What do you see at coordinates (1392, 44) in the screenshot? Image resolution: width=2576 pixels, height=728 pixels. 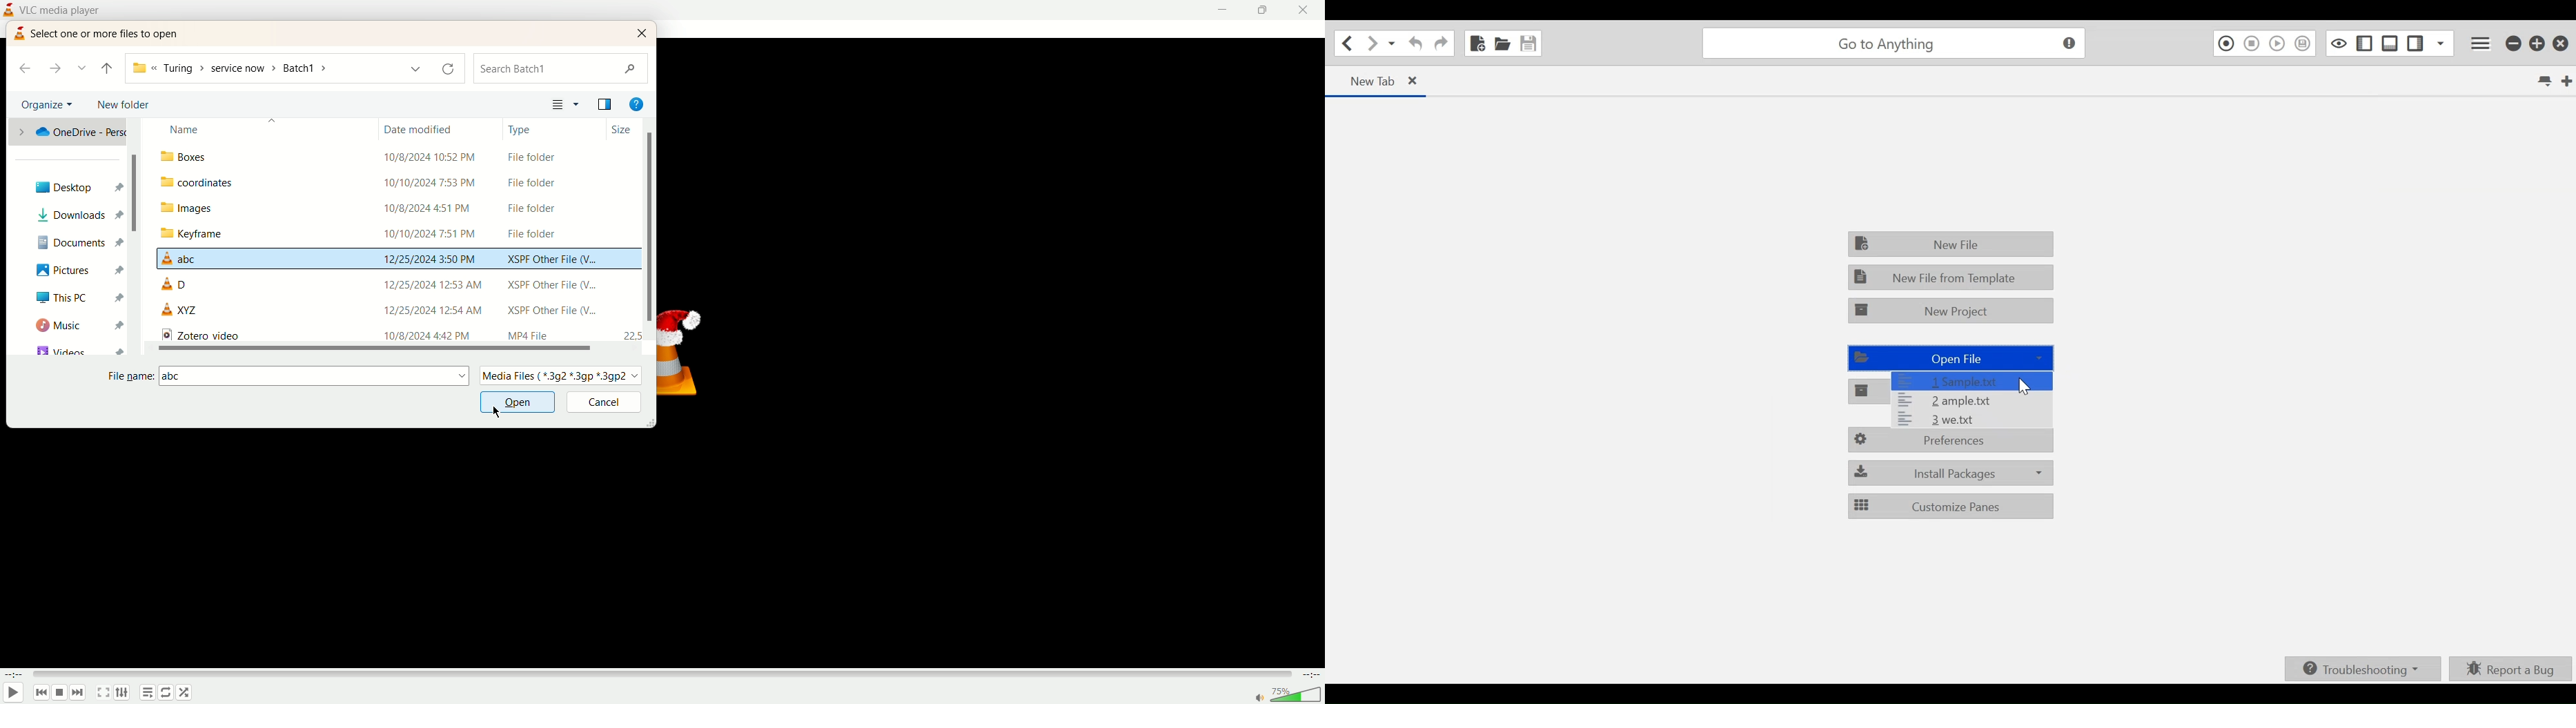 I see `Recent locations` at bounding box center [1392, 44].